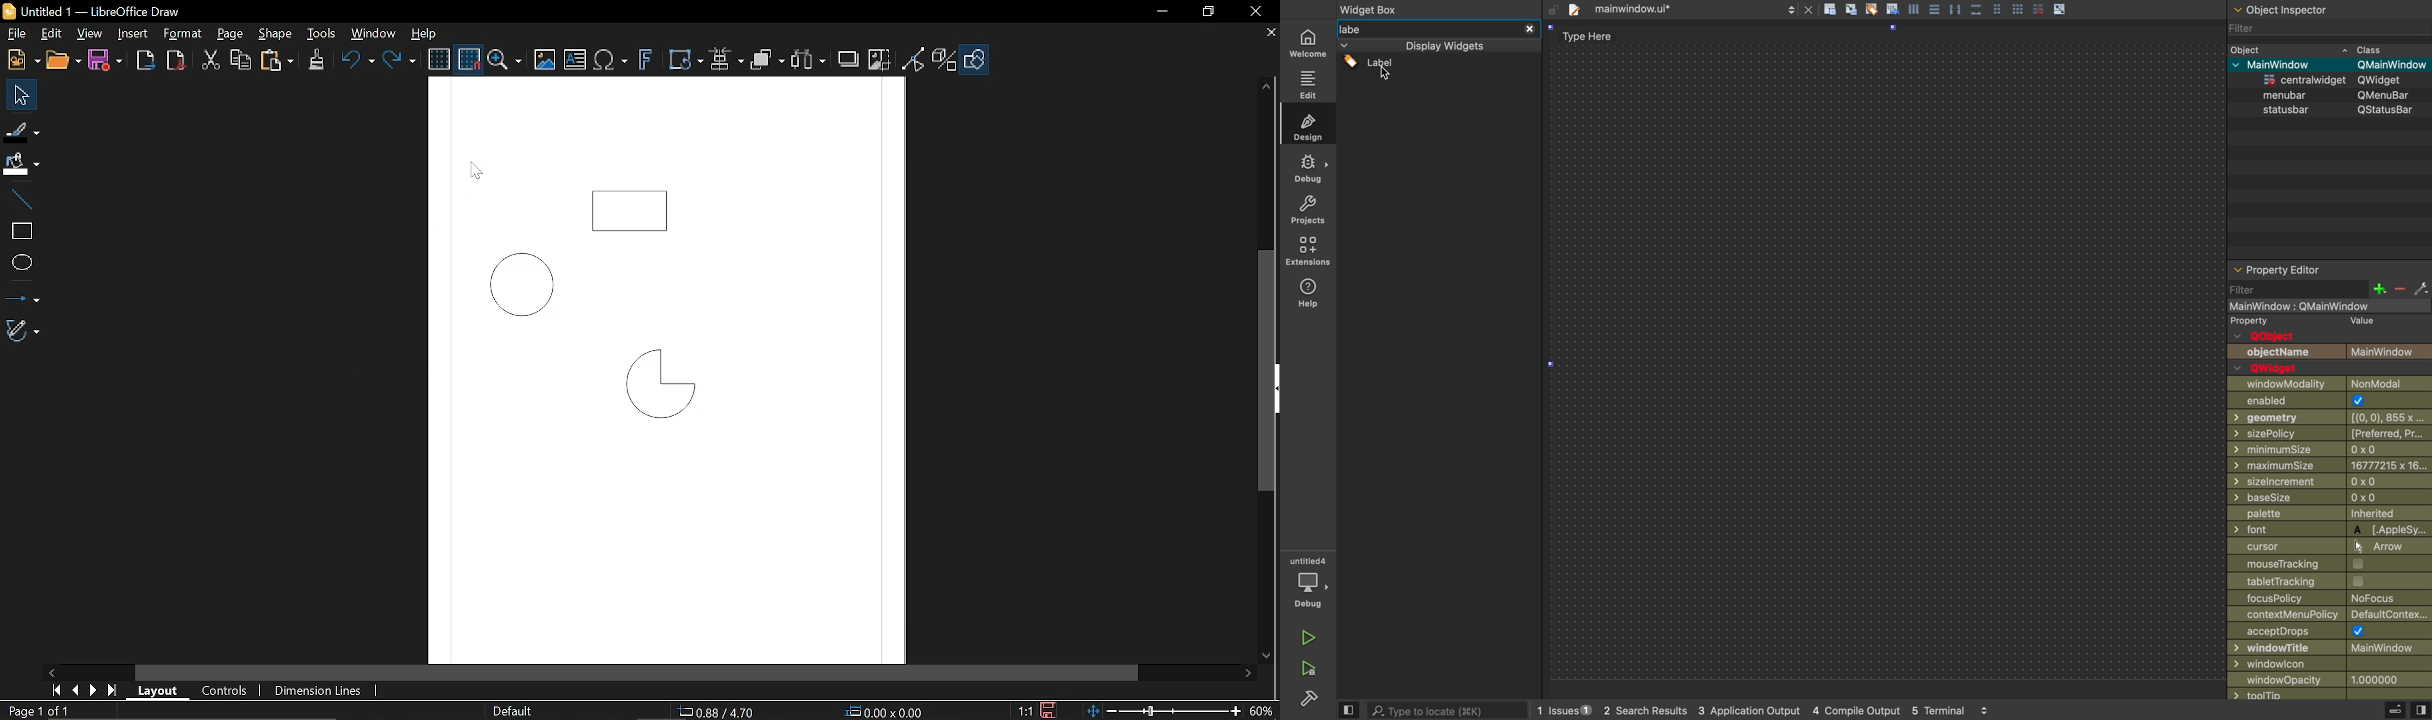 The image size is (2436, 728). I want to click on Crop, so click(878, 60).